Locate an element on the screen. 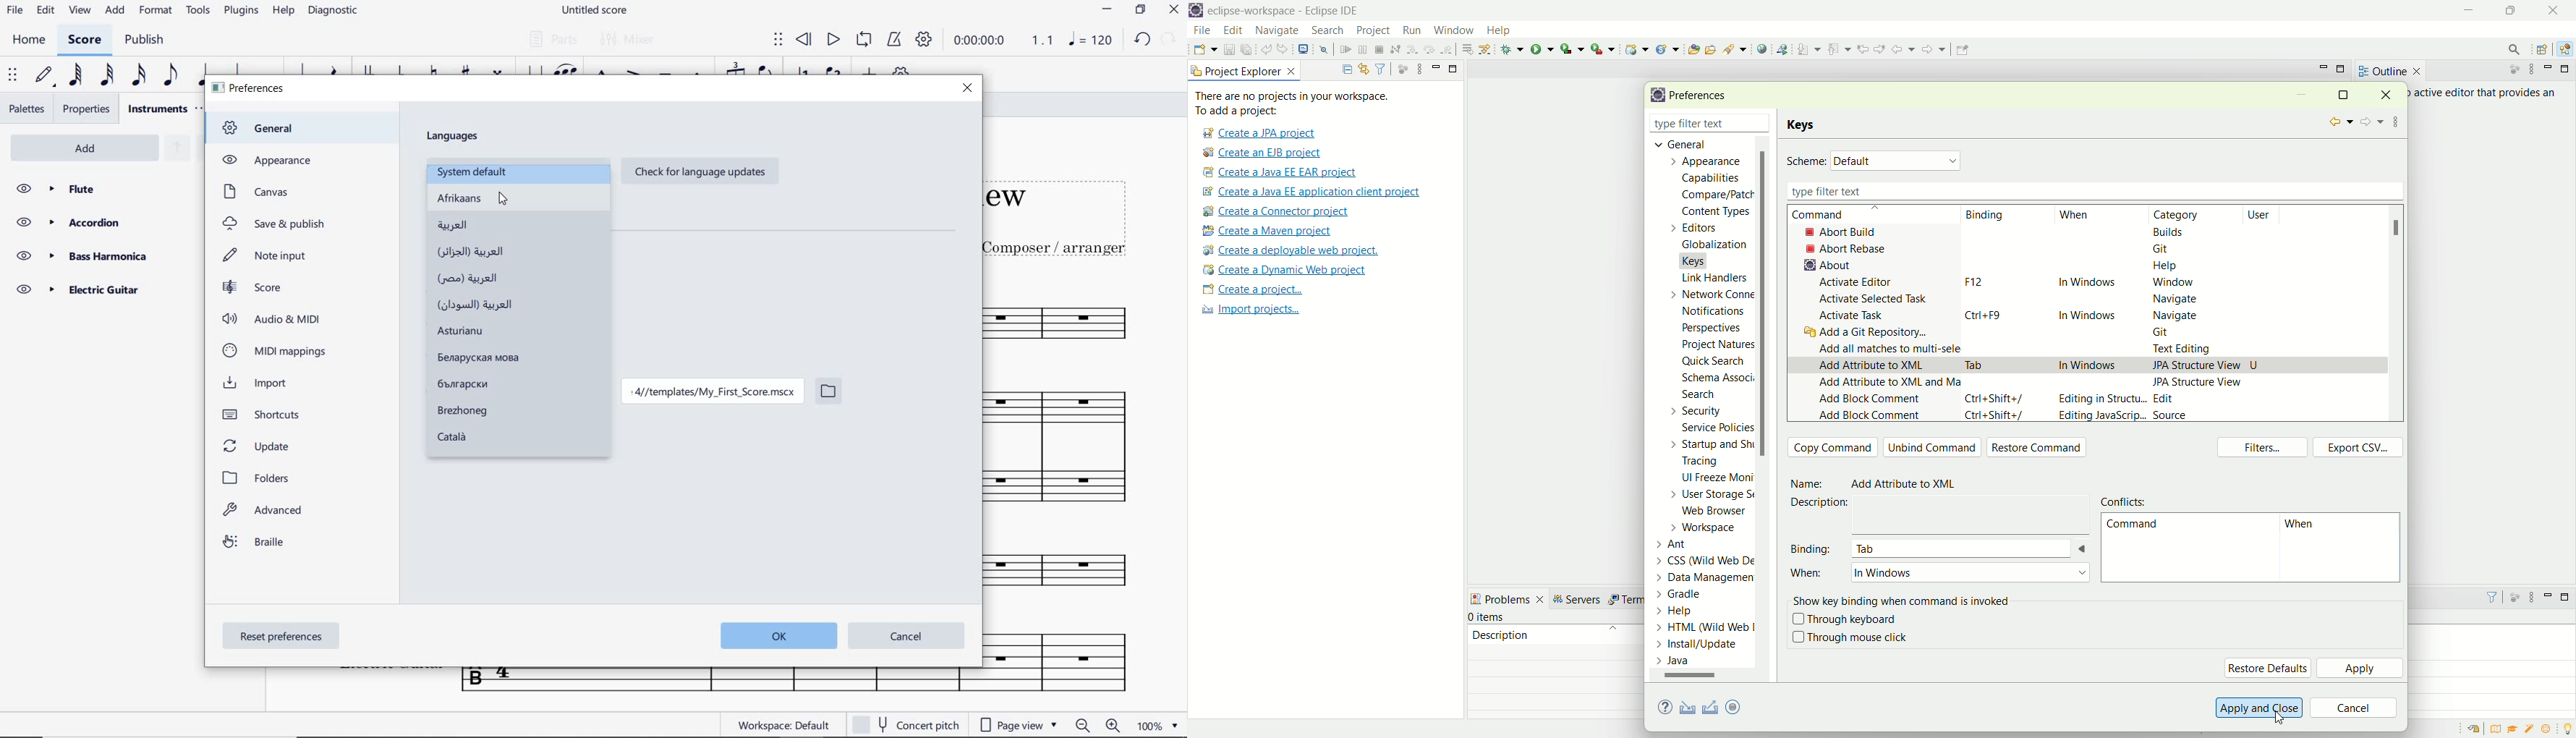 This screenshot has height=756, width=2576. note input is located at coordinates (268, 255).